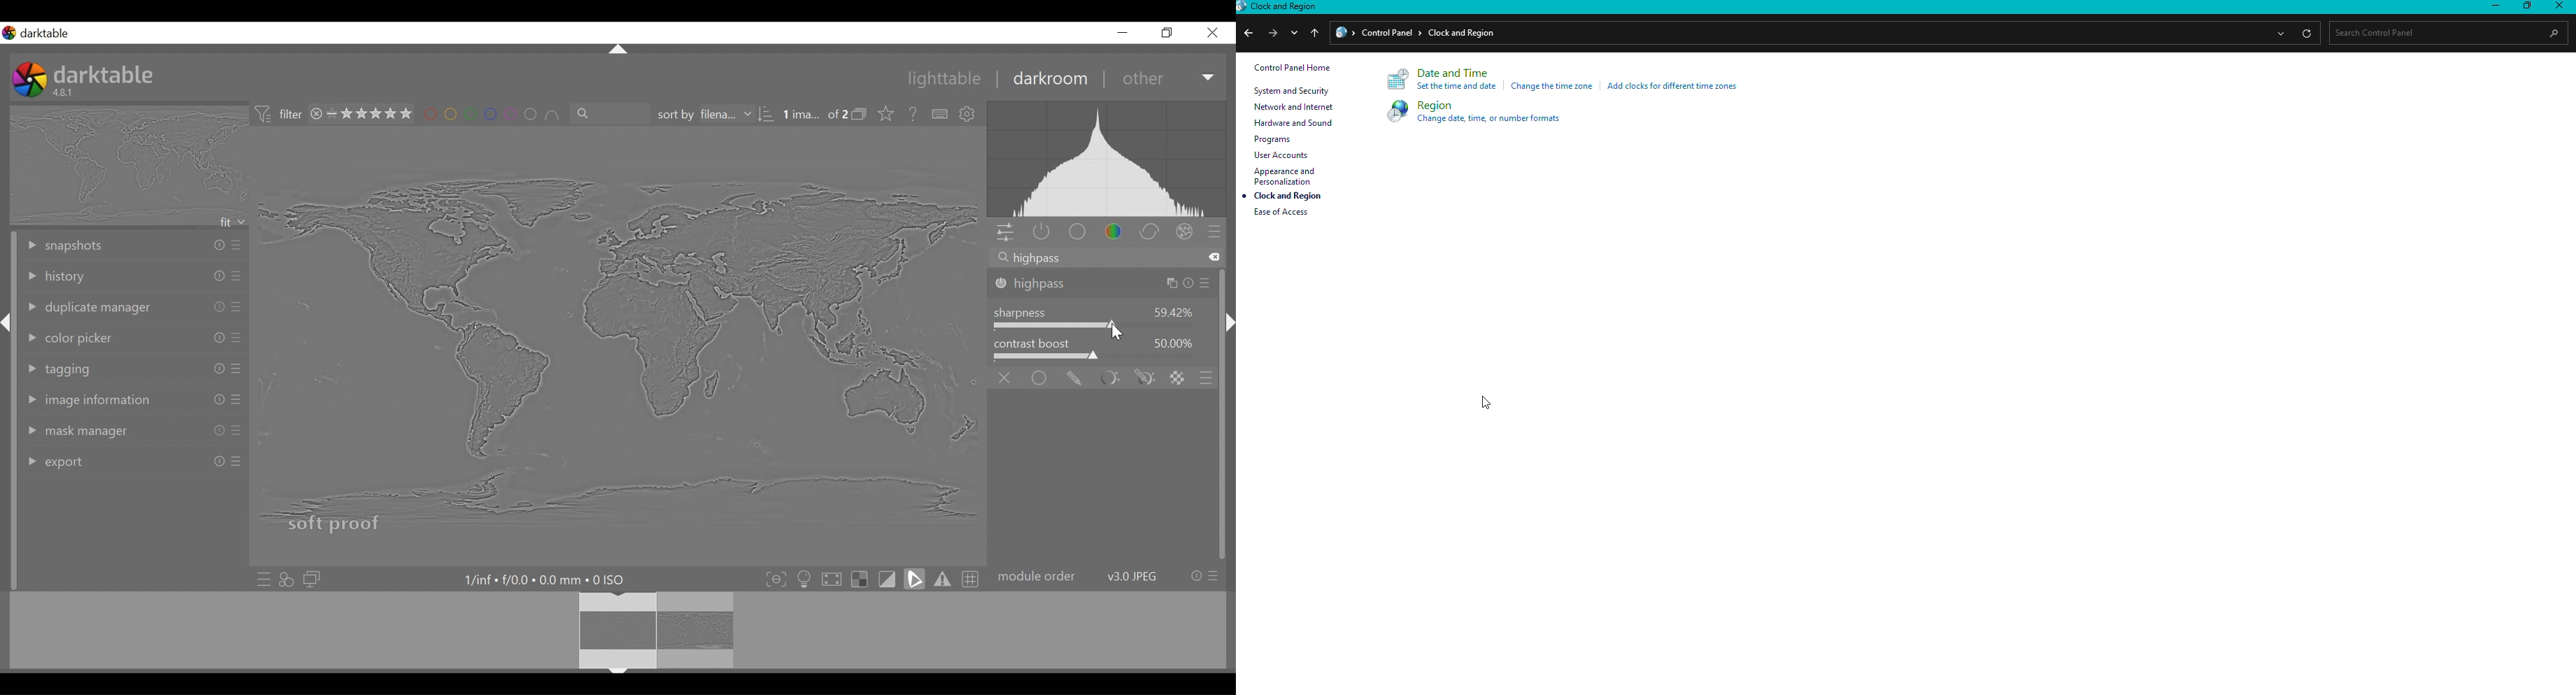 The width and height of the screenshot is (2576, 700). Describe the element at coordinates (133, 335) in the screenshot. I see `color picker` at that location.